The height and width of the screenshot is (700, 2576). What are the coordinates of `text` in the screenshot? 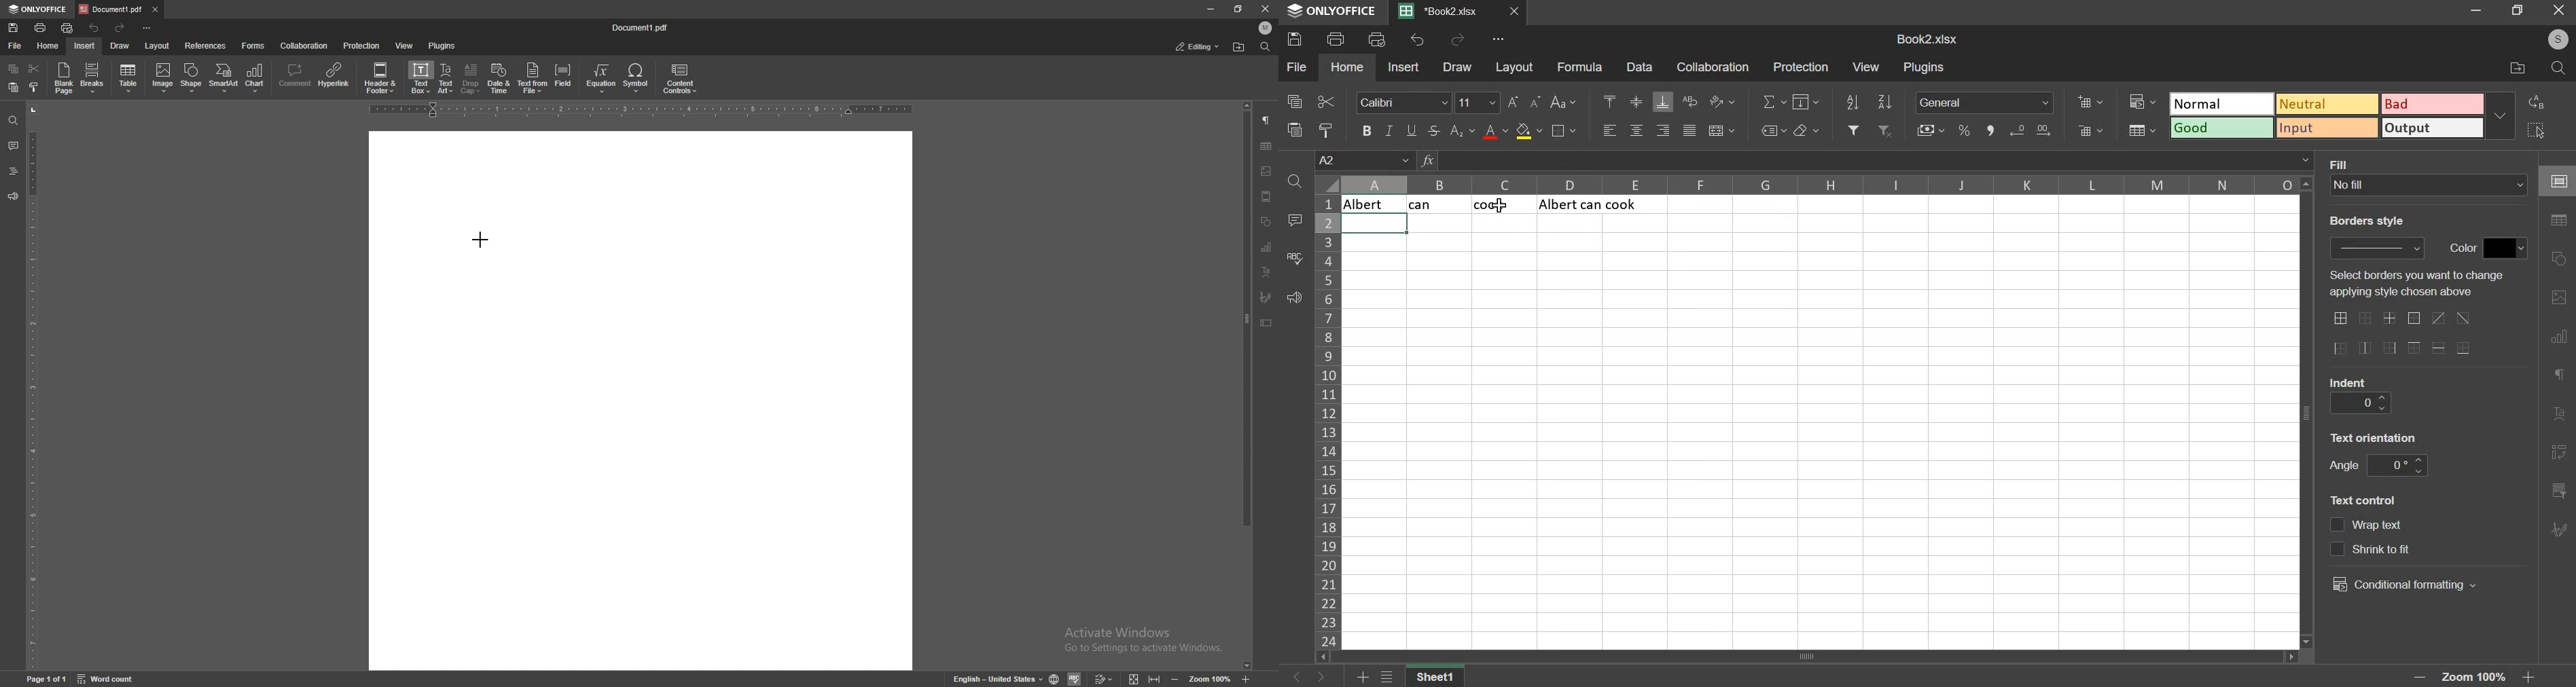 It's located at (2380, 527).